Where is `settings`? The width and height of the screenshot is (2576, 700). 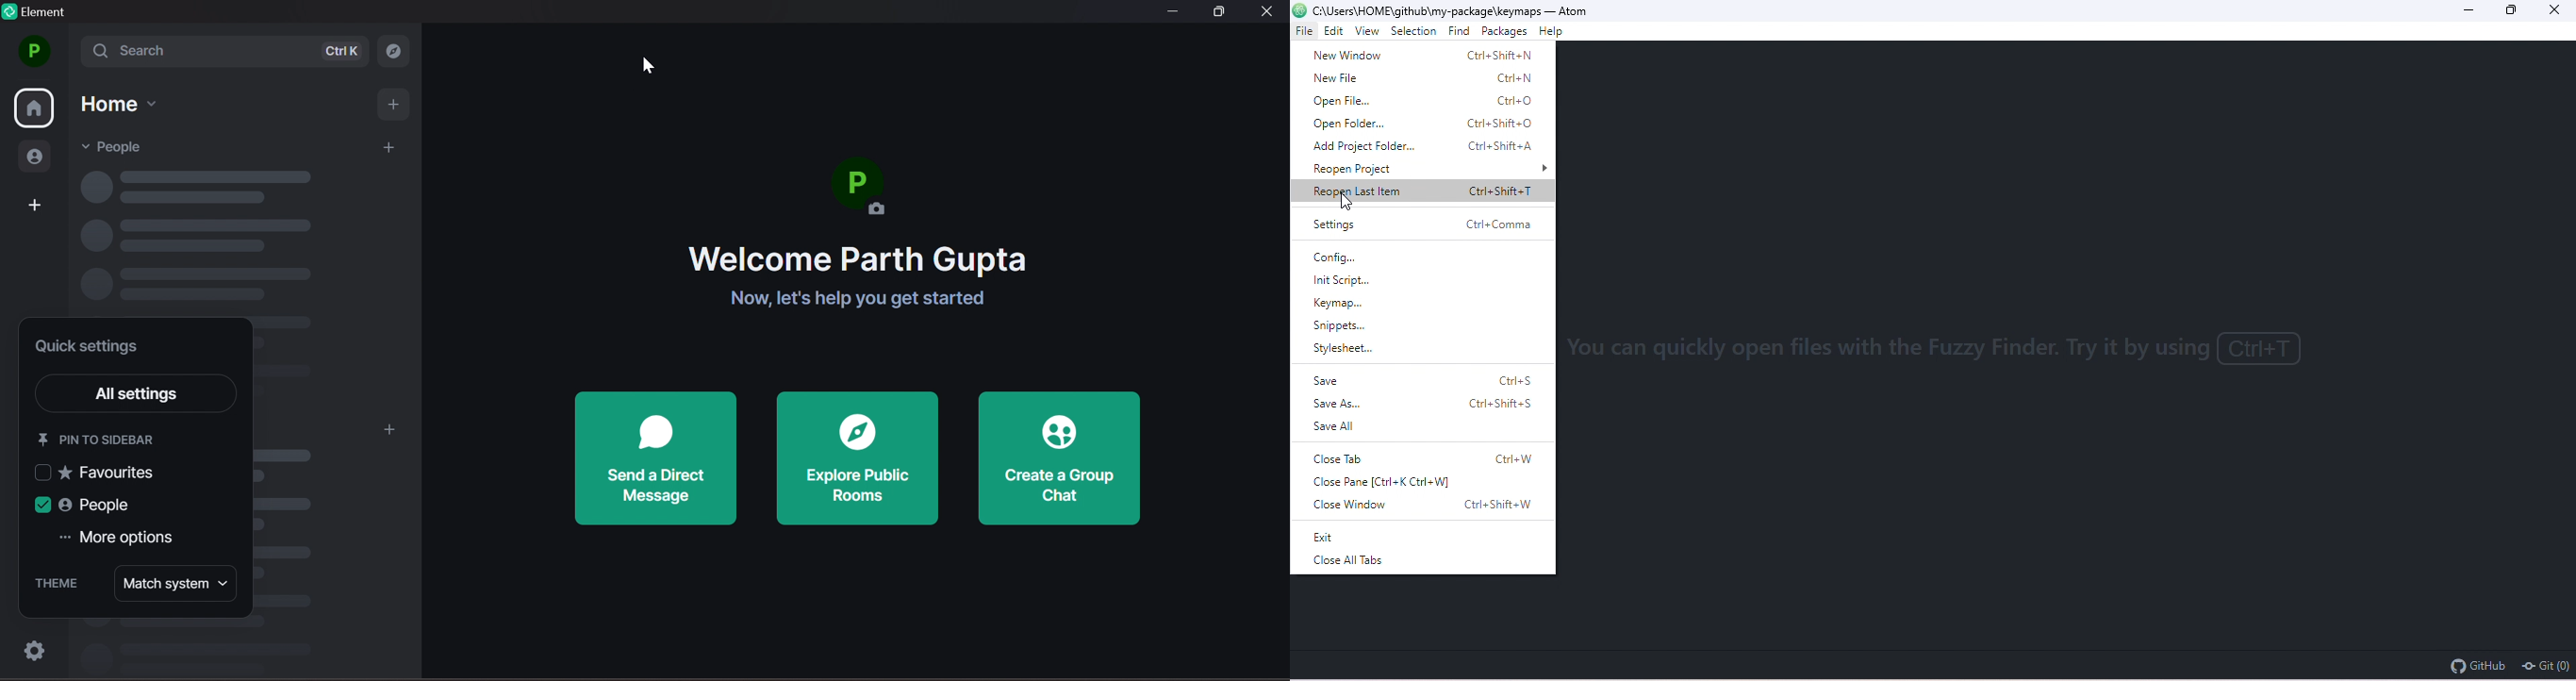 settings is located at coordinates (30, 651).